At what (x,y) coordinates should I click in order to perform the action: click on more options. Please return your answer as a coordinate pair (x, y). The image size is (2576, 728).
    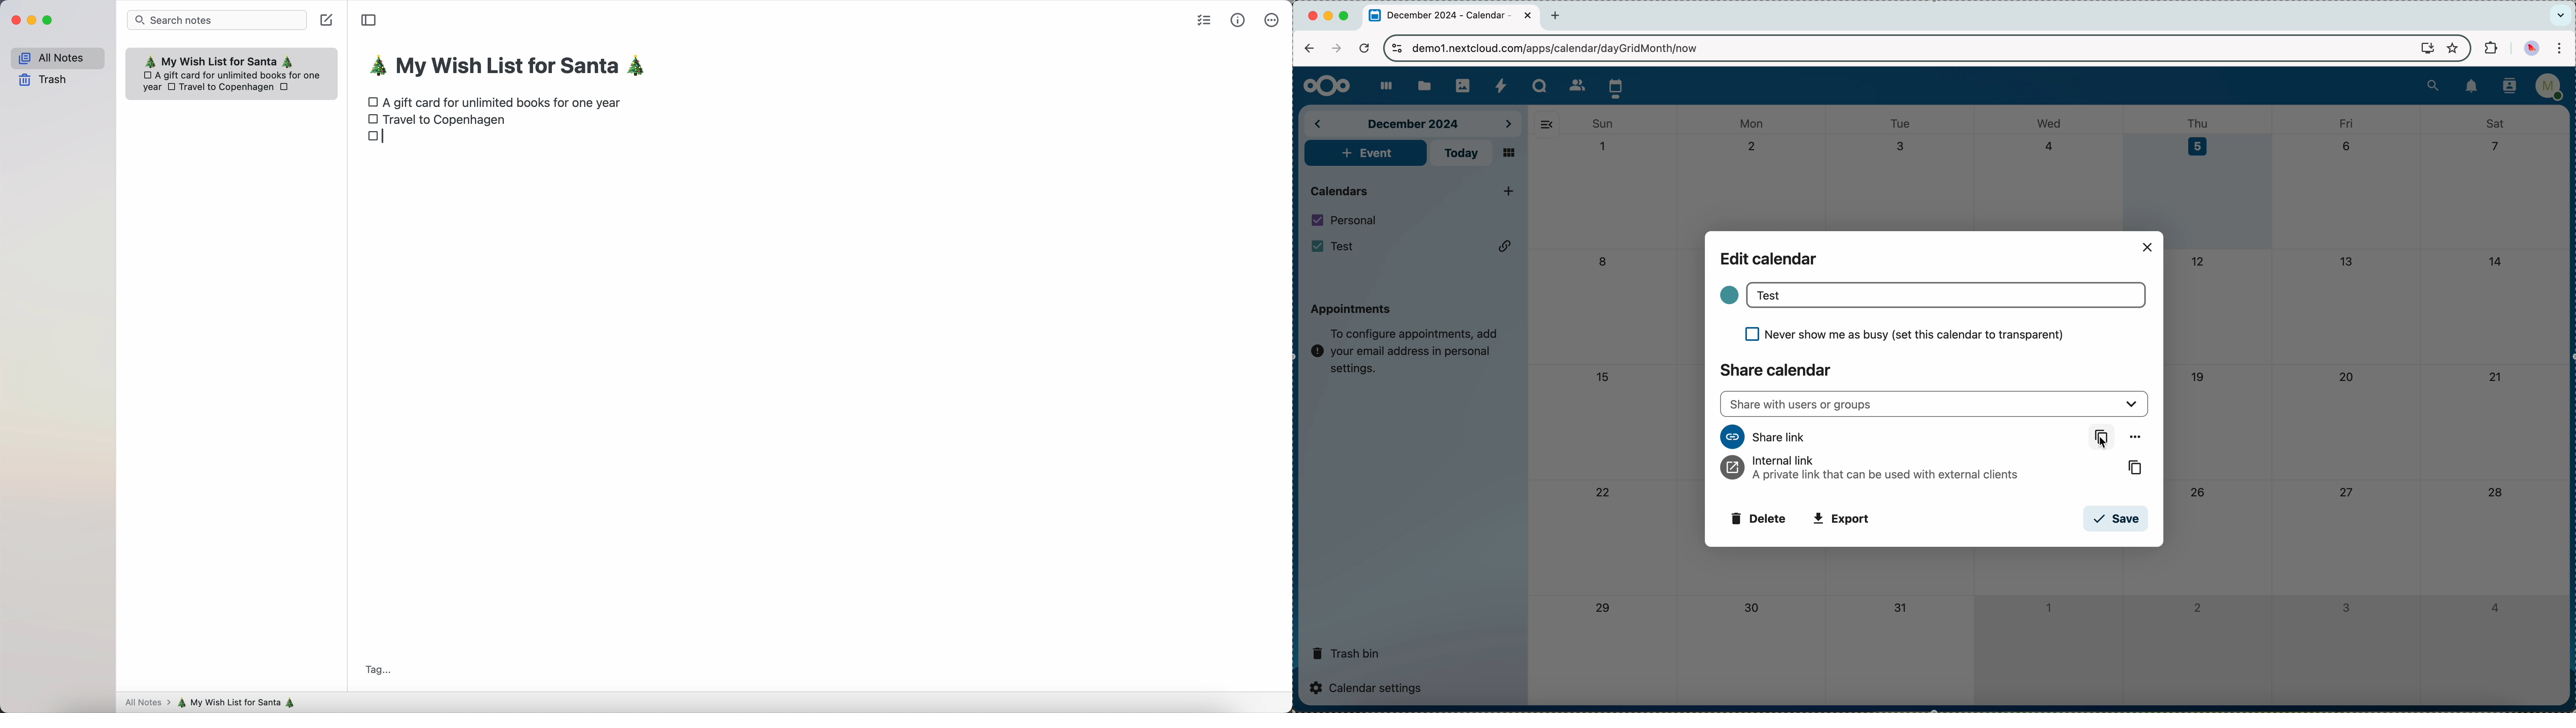
    Looking at the image, I should click on (2135, 437).